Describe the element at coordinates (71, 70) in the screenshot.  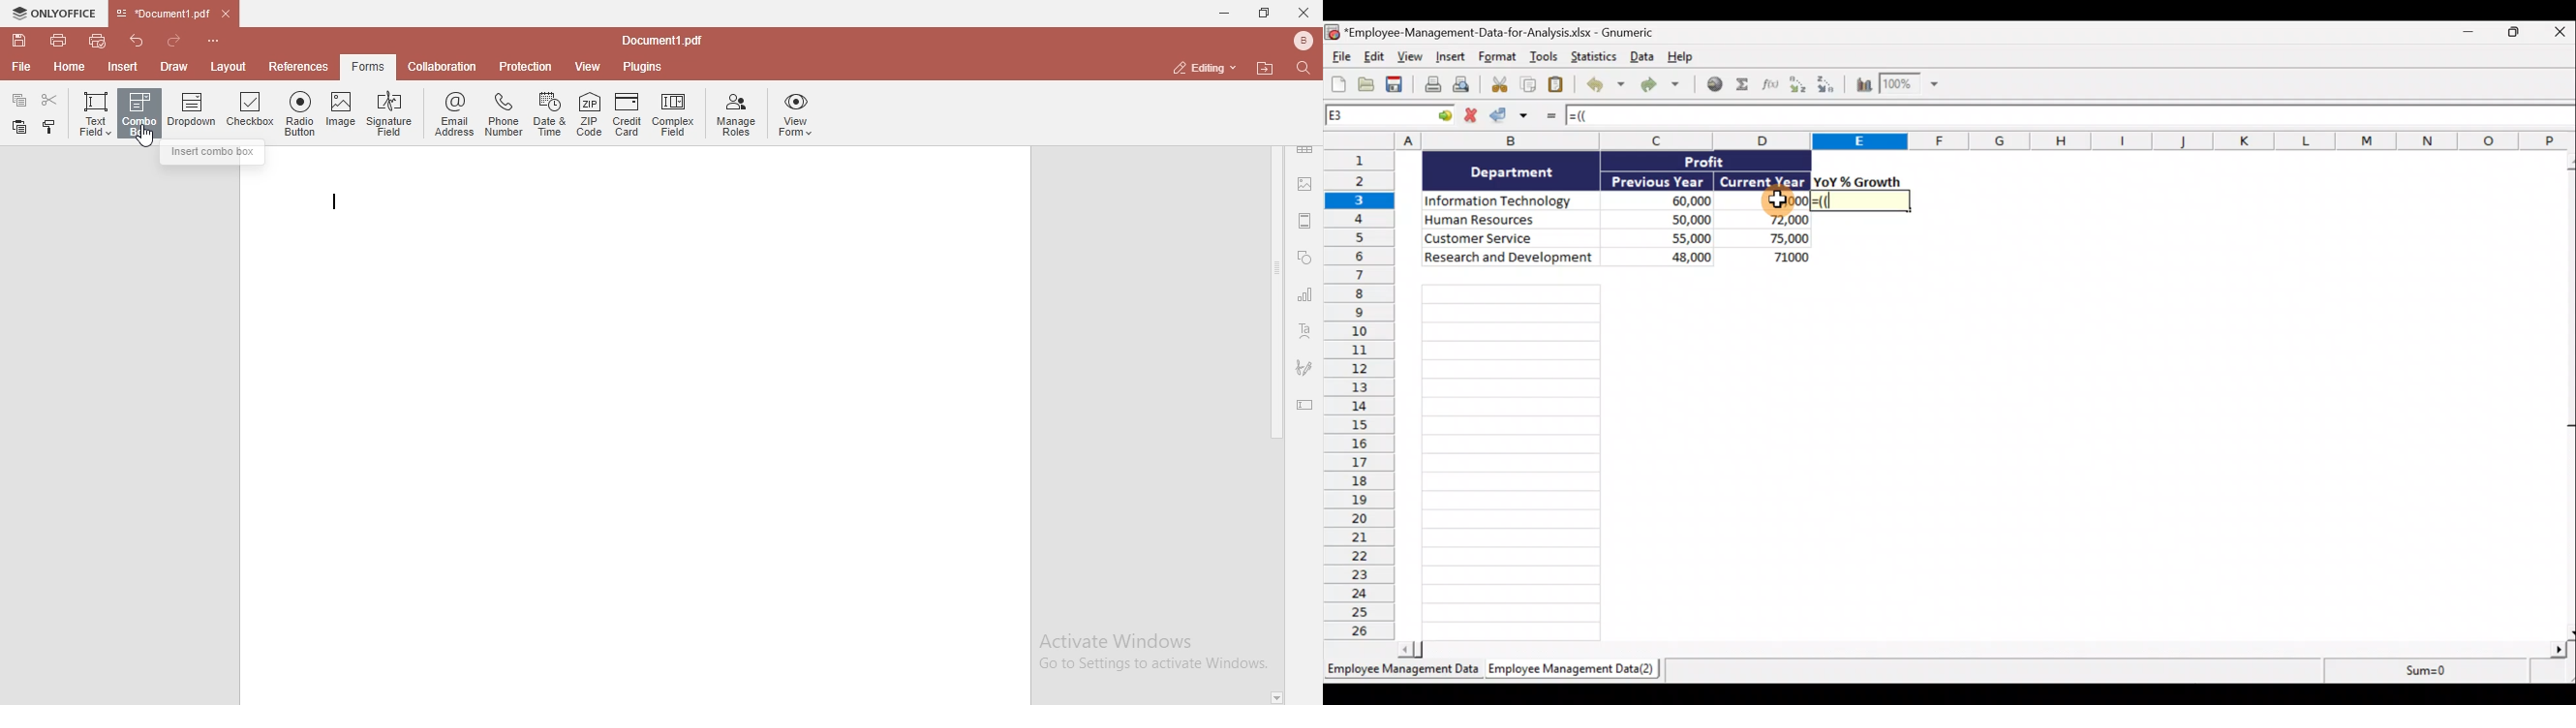
I see `Home` at that location.